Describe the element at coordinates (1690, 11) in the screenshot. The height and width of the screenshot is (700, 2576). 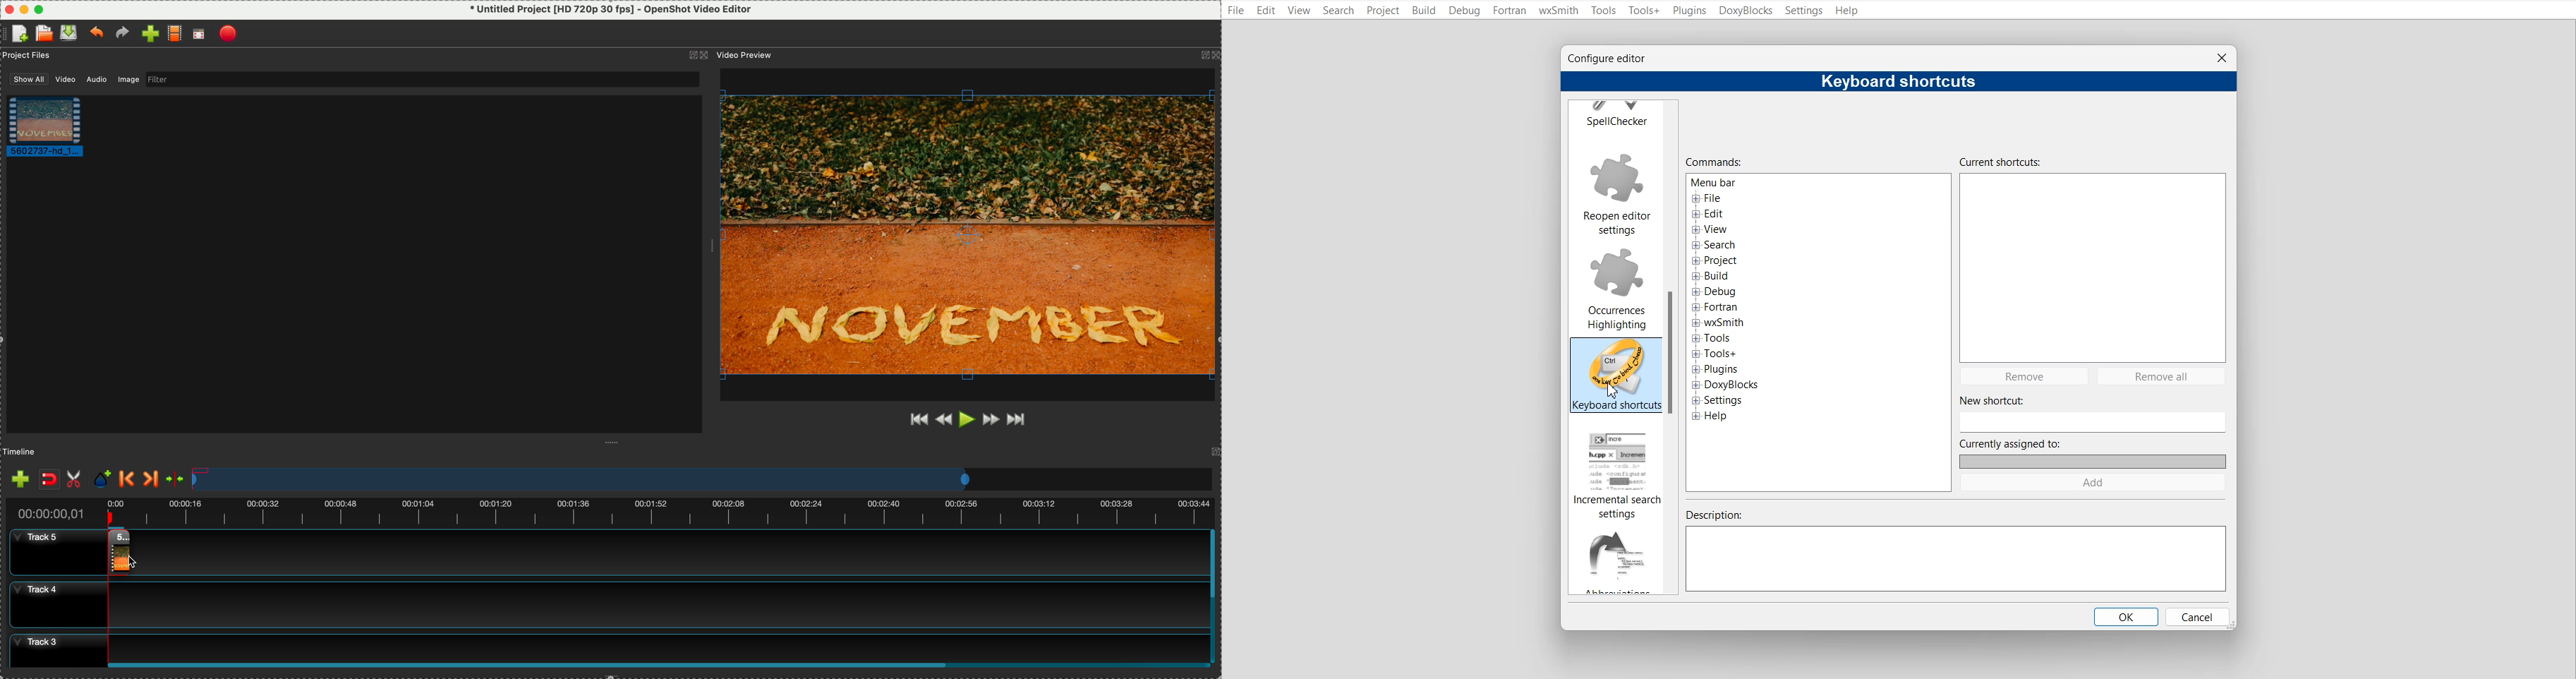
I see `Plugins` at that location.